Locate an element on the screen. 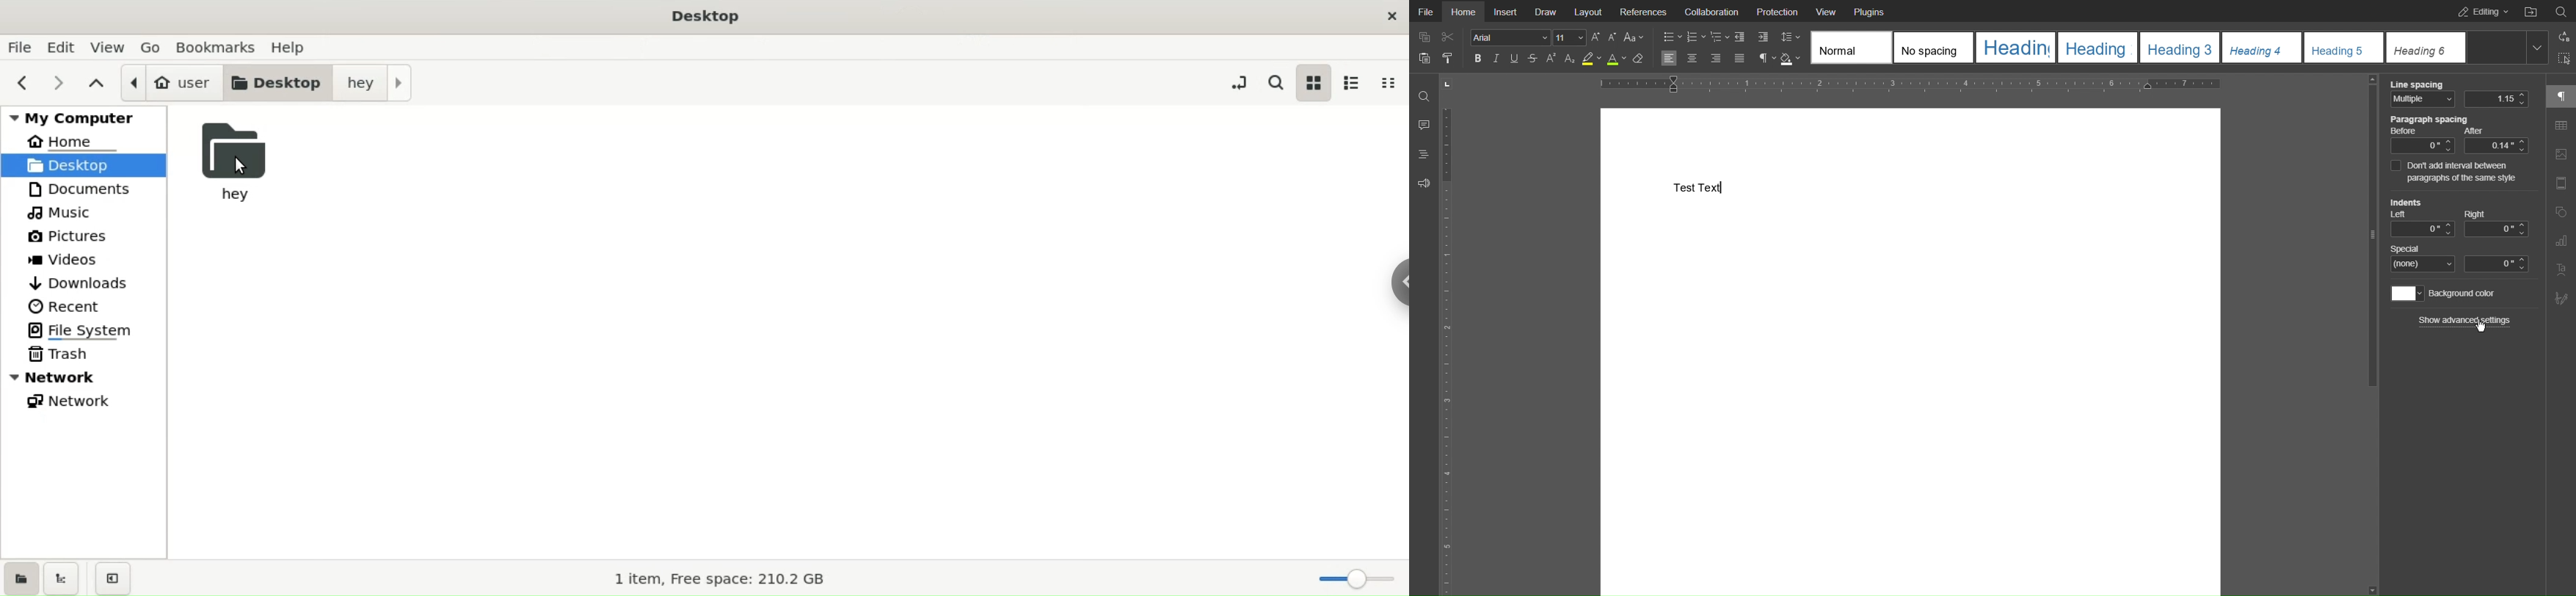 This screenshot has height=616, width=2576. Bullet List is located at coordinates (1672, 38).